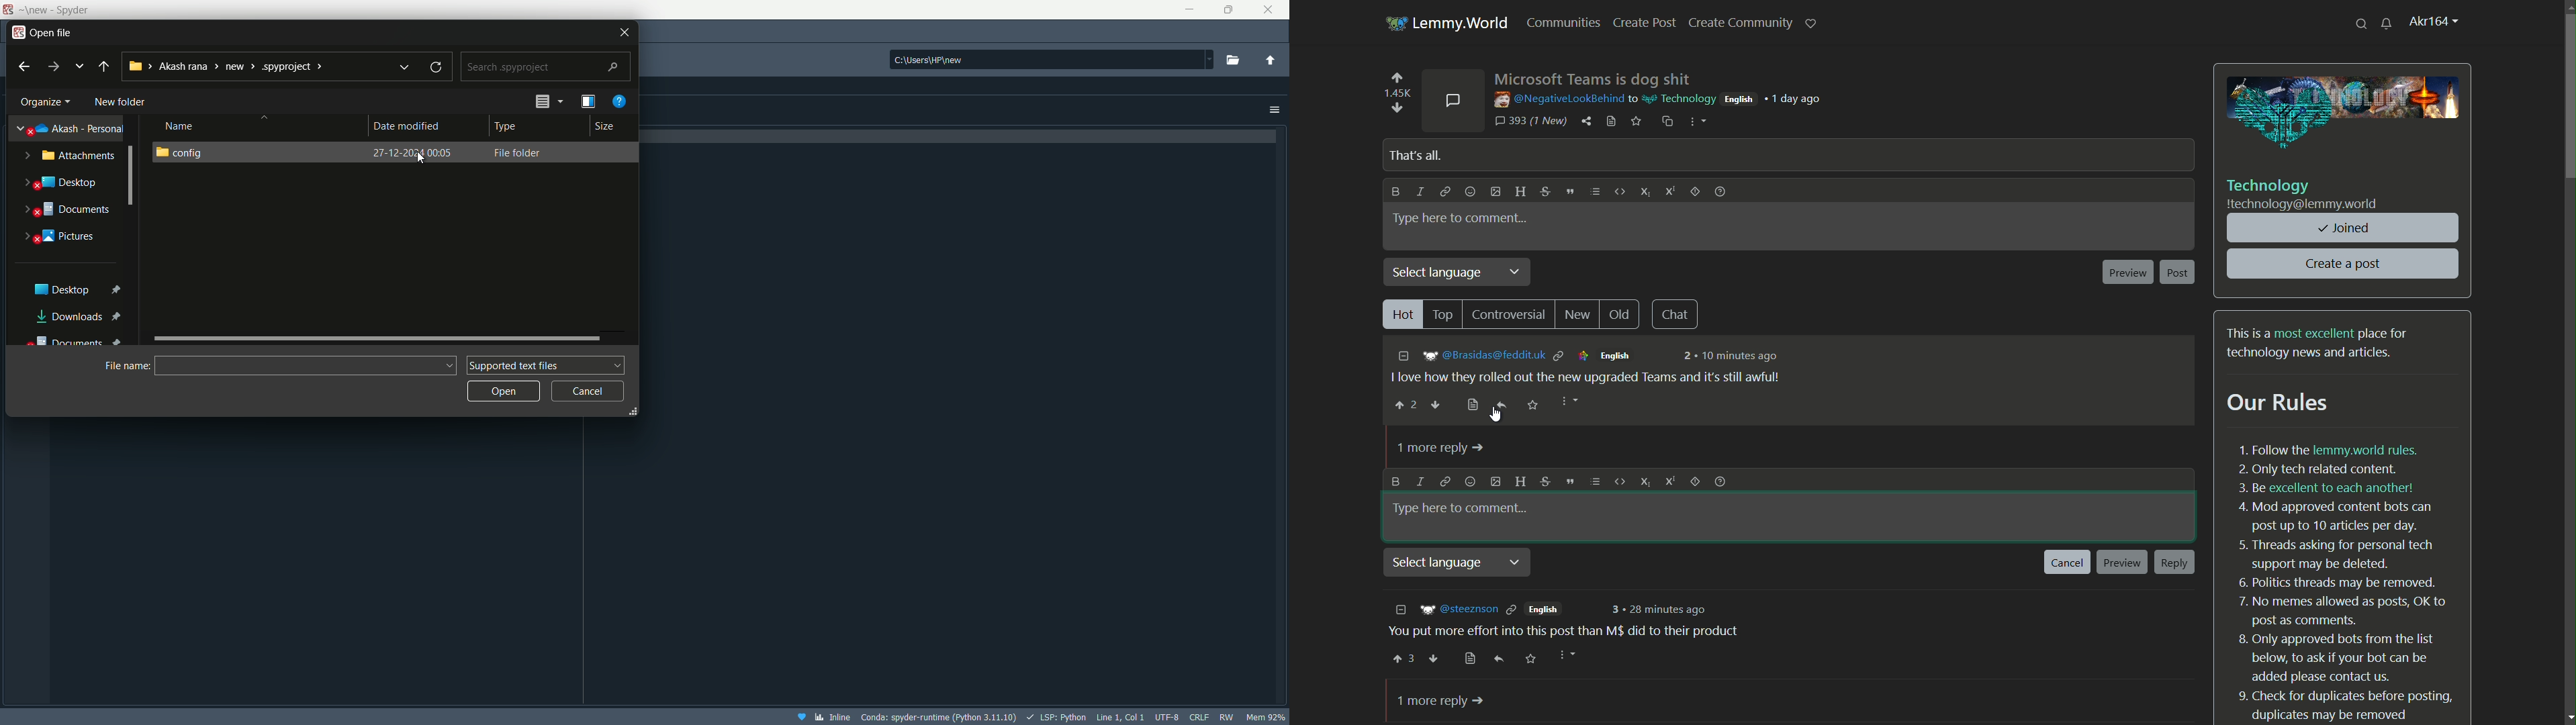  Describe the element at coordinates (1056, 717) in the screenshot. I see `LSP:Python` at that location.